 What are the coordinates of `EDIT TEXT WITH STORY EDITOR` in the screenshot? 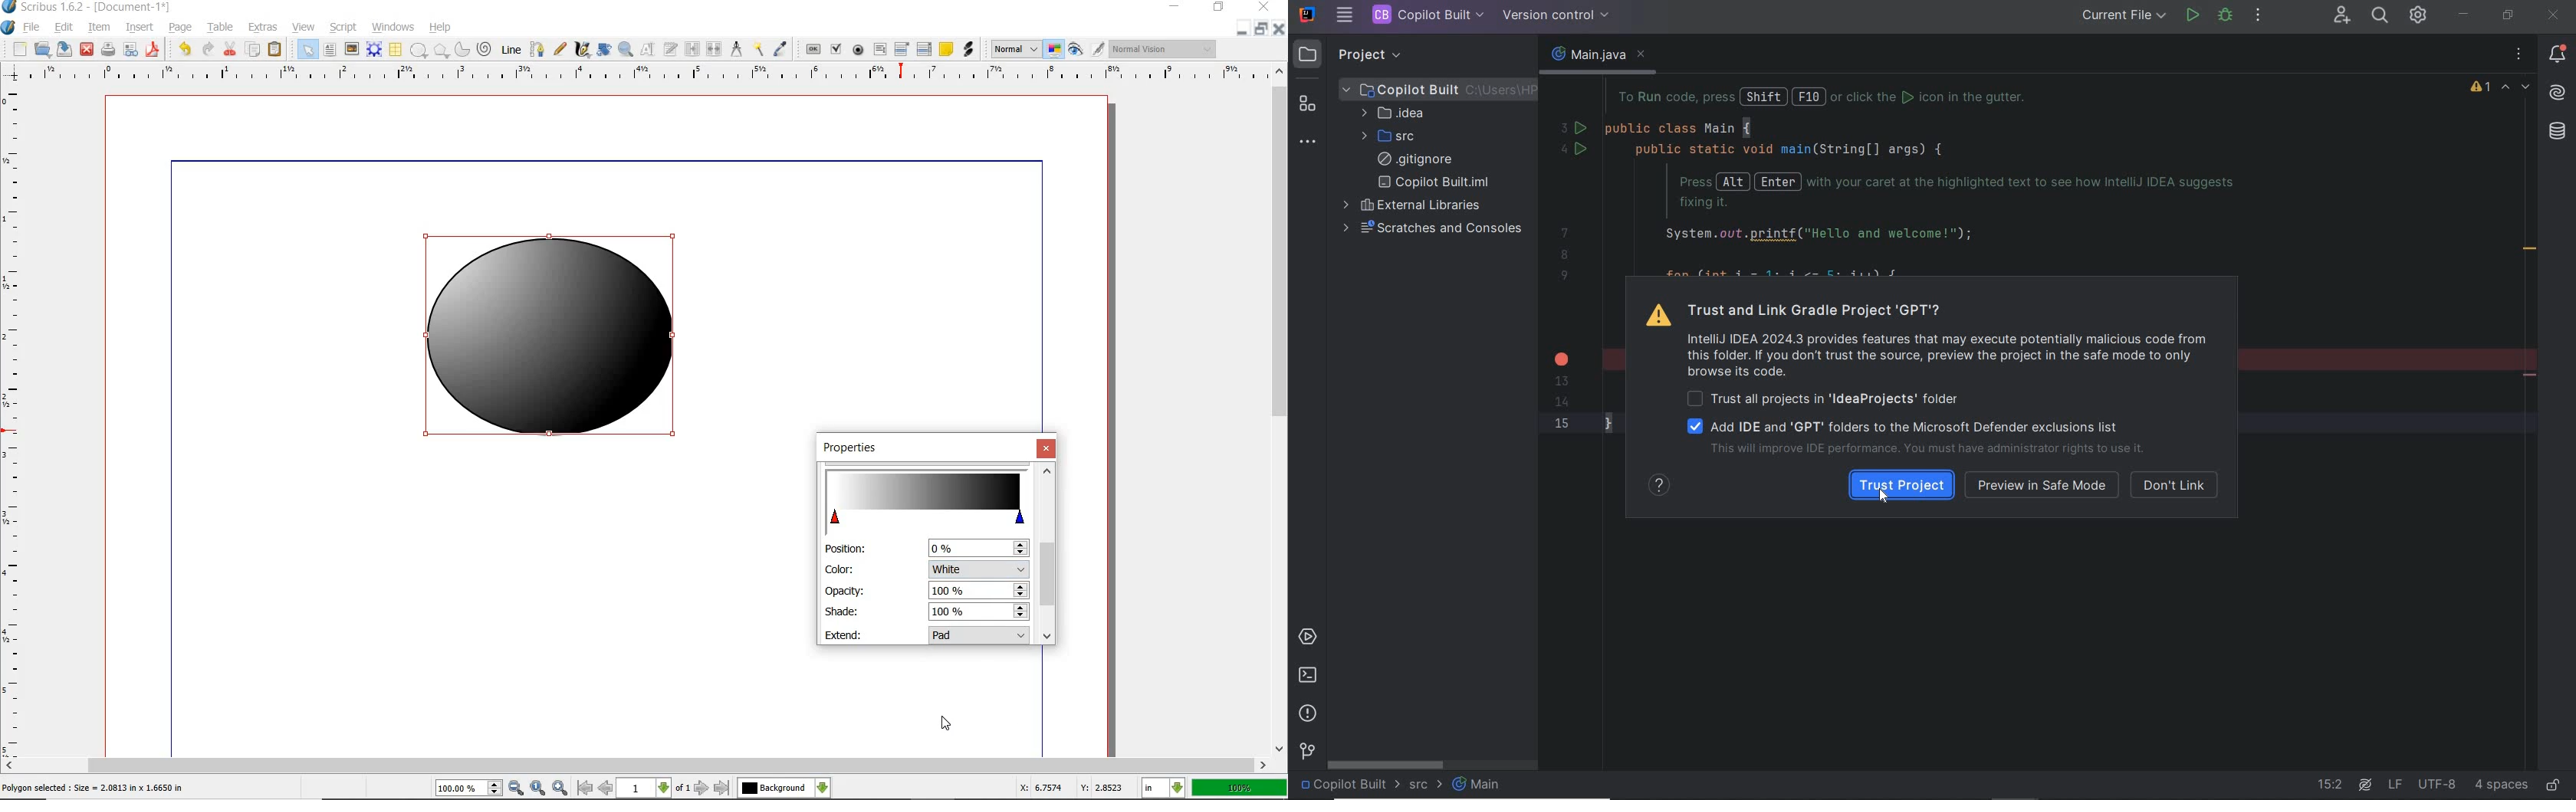 It's located at (671, 49).